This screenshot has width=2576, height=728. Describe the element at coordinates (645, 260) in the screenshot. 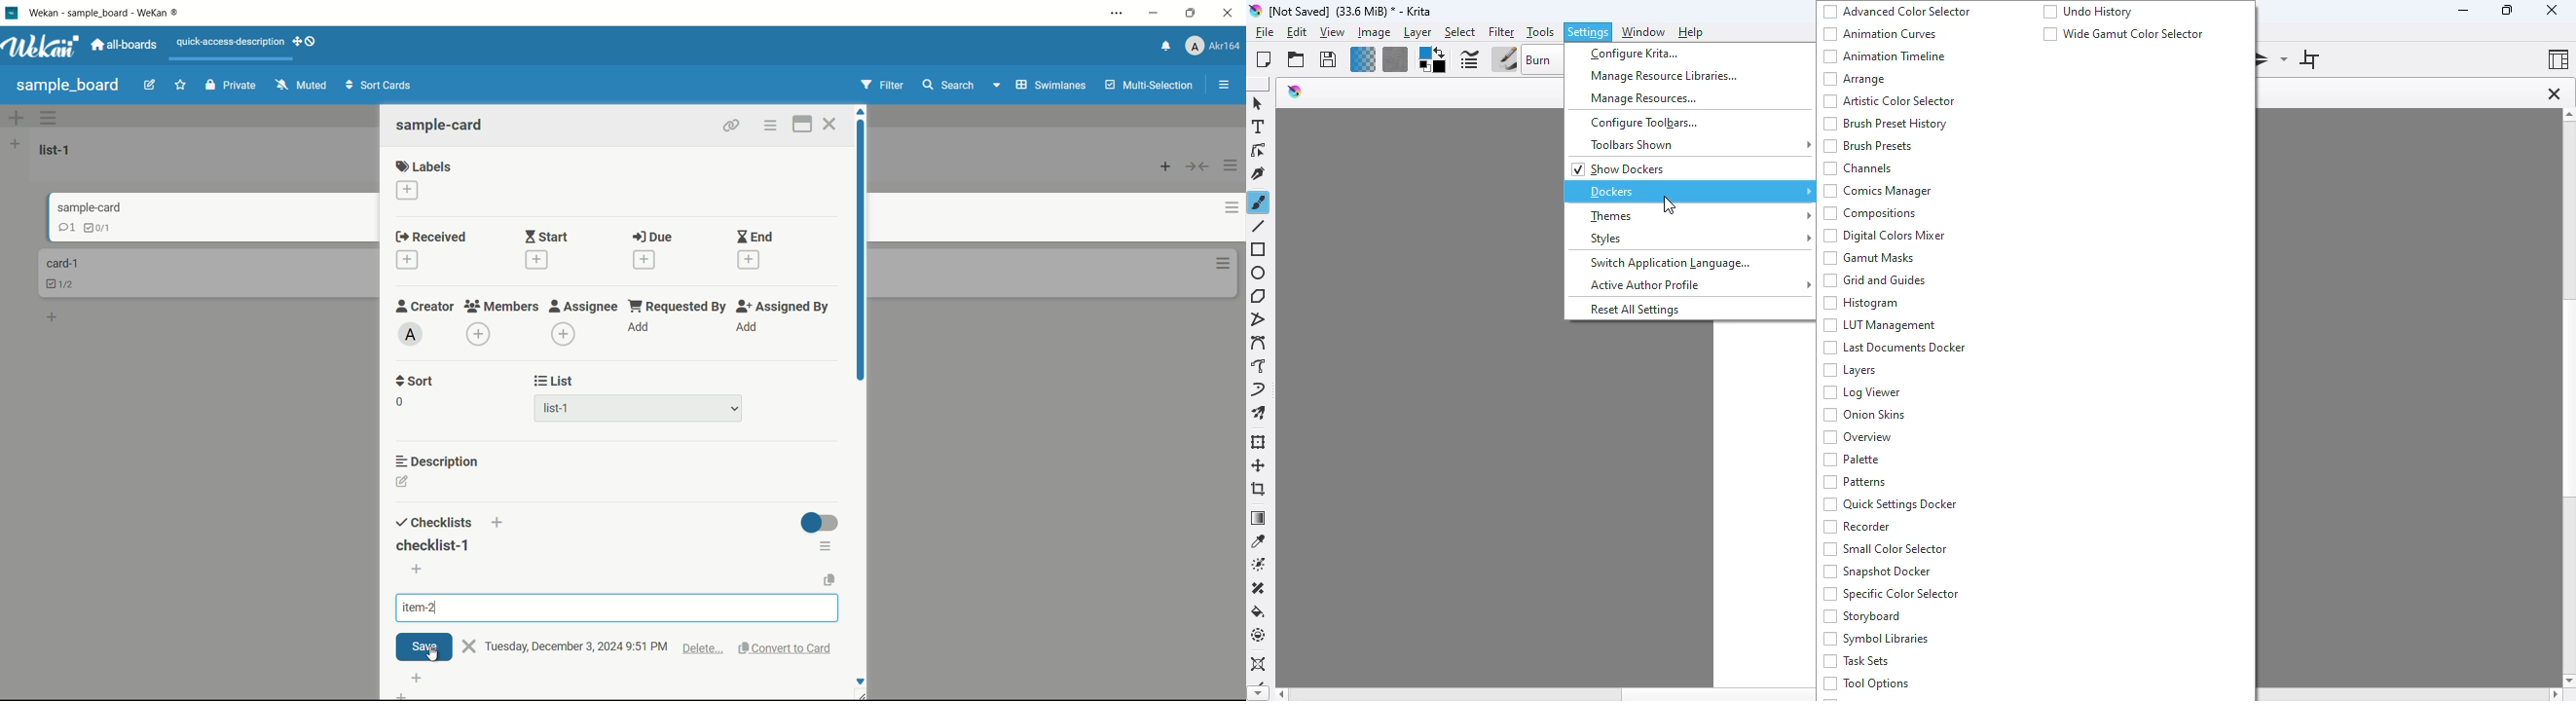

I see `add date` at that location.